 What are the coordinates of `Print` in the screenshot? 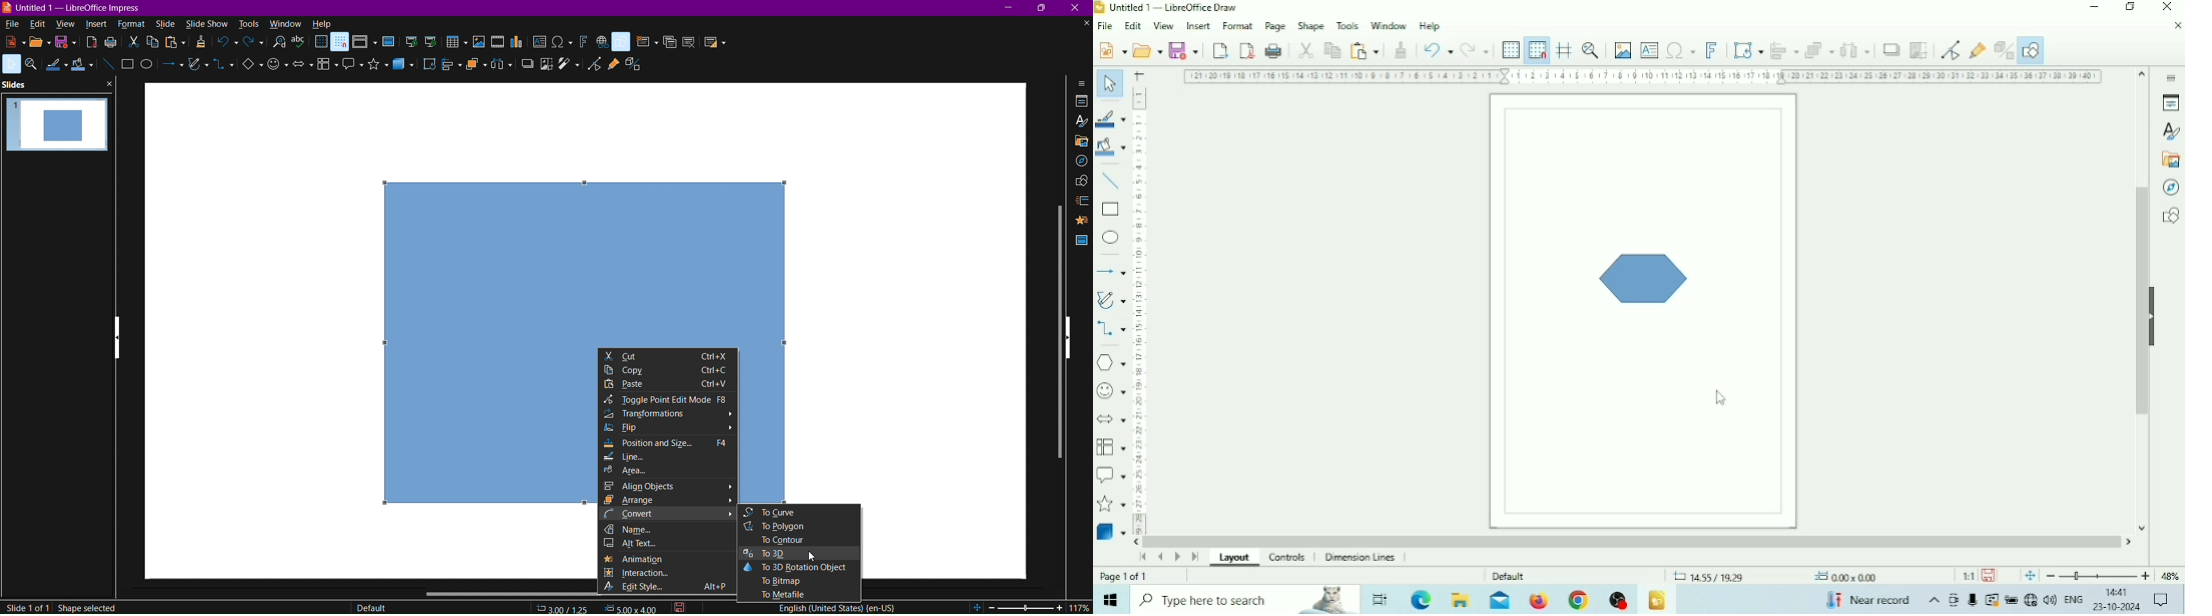 It's located at (1274, 51).